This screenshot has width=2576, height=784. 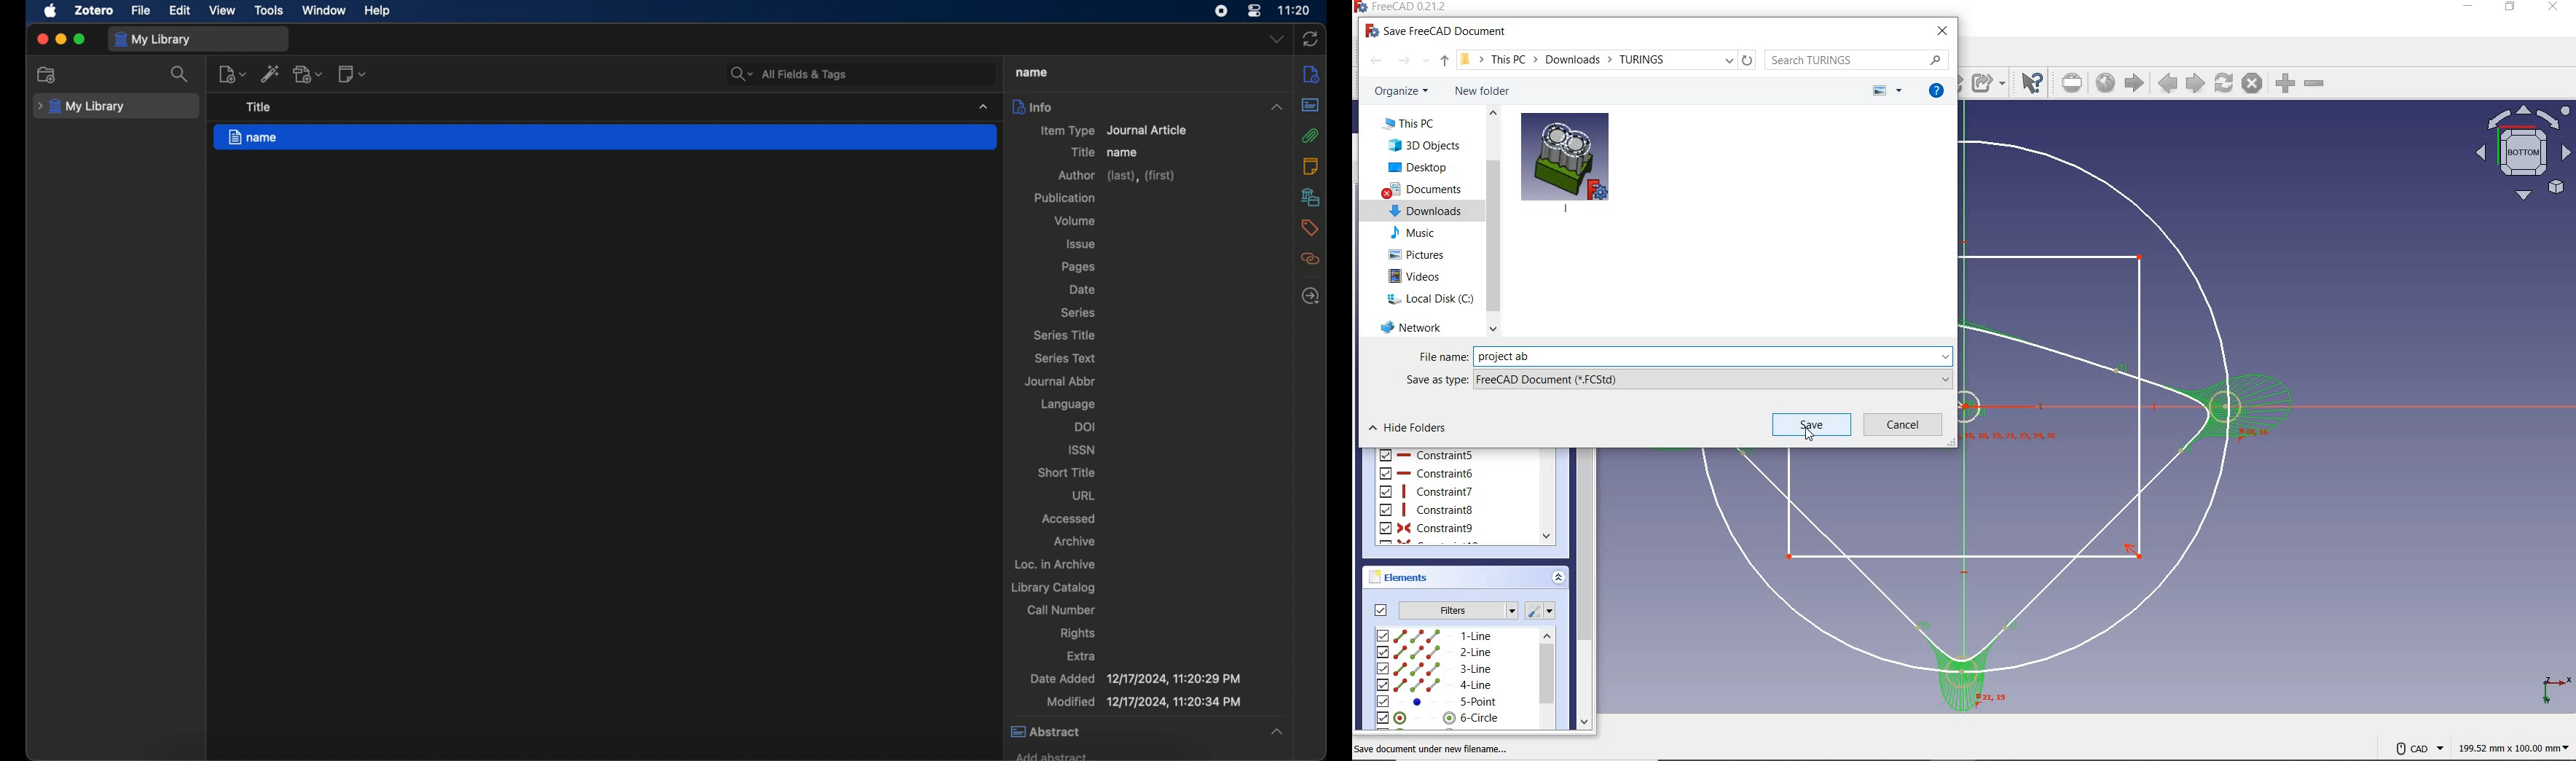 I want to click on new item, so click(x=232, y=74).